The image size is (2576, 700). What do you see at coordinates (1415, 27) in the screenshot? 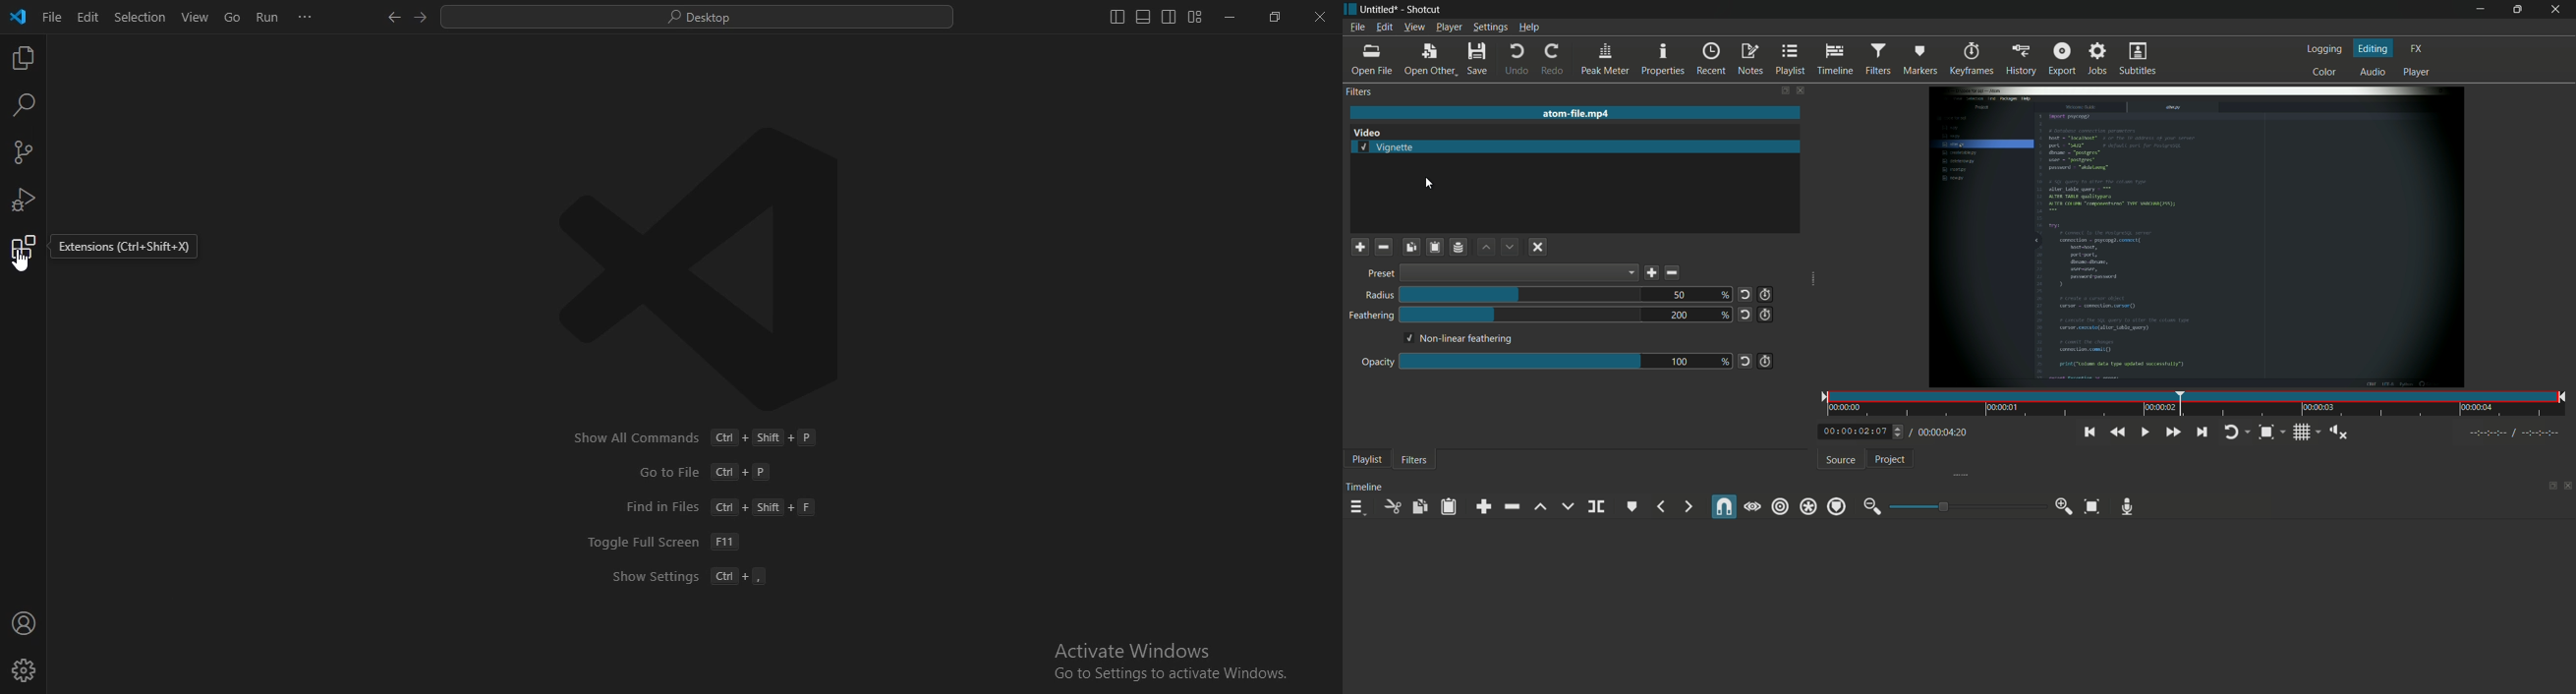
I see `view menu` at bounding box center [1415, 27].